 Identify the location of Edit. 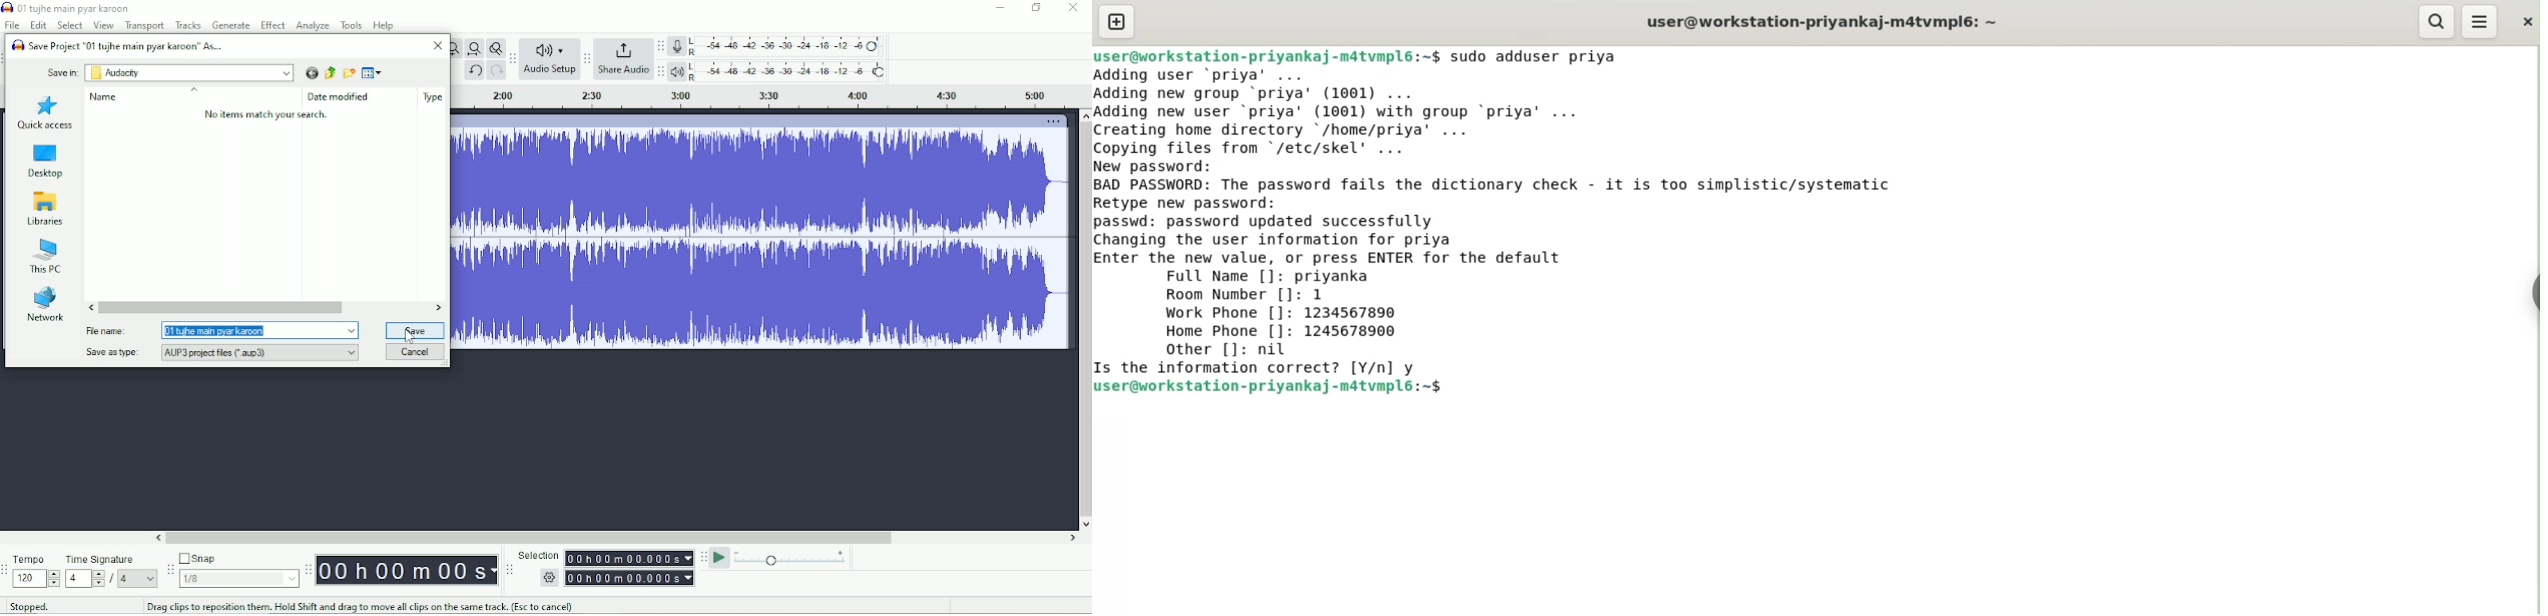
(38, 25).